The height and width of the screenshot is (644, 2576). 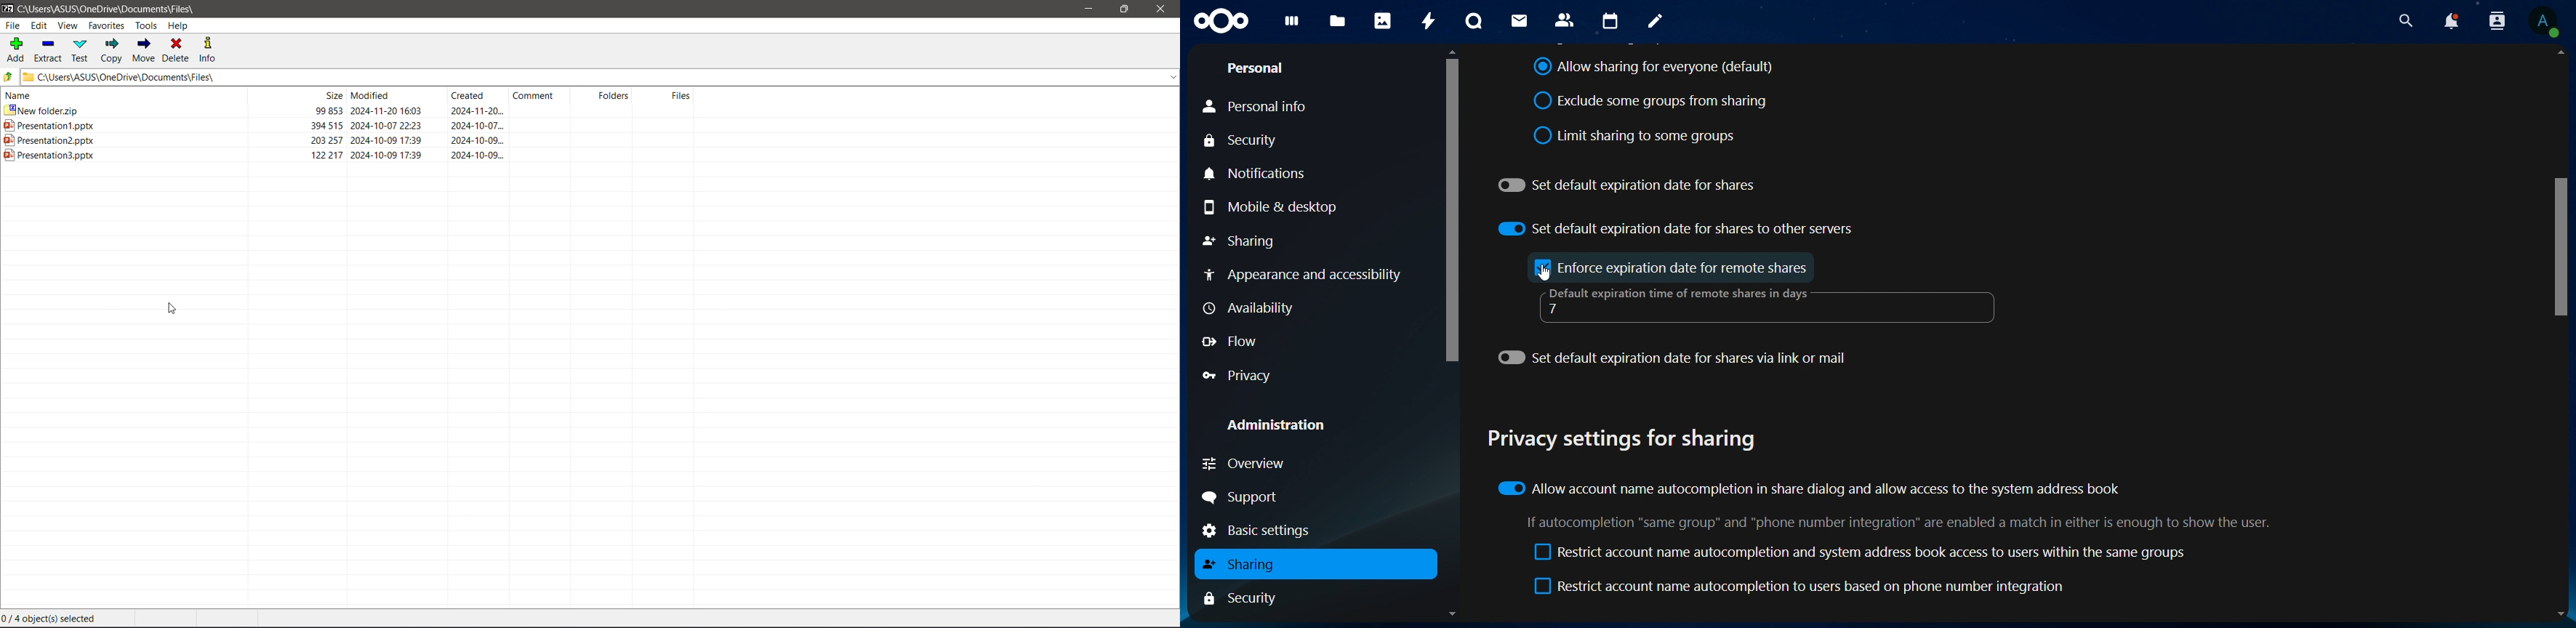 What do you see at coordinates (12, 25) in the screenshot?
I see `File` at bounding box center [12, 25].